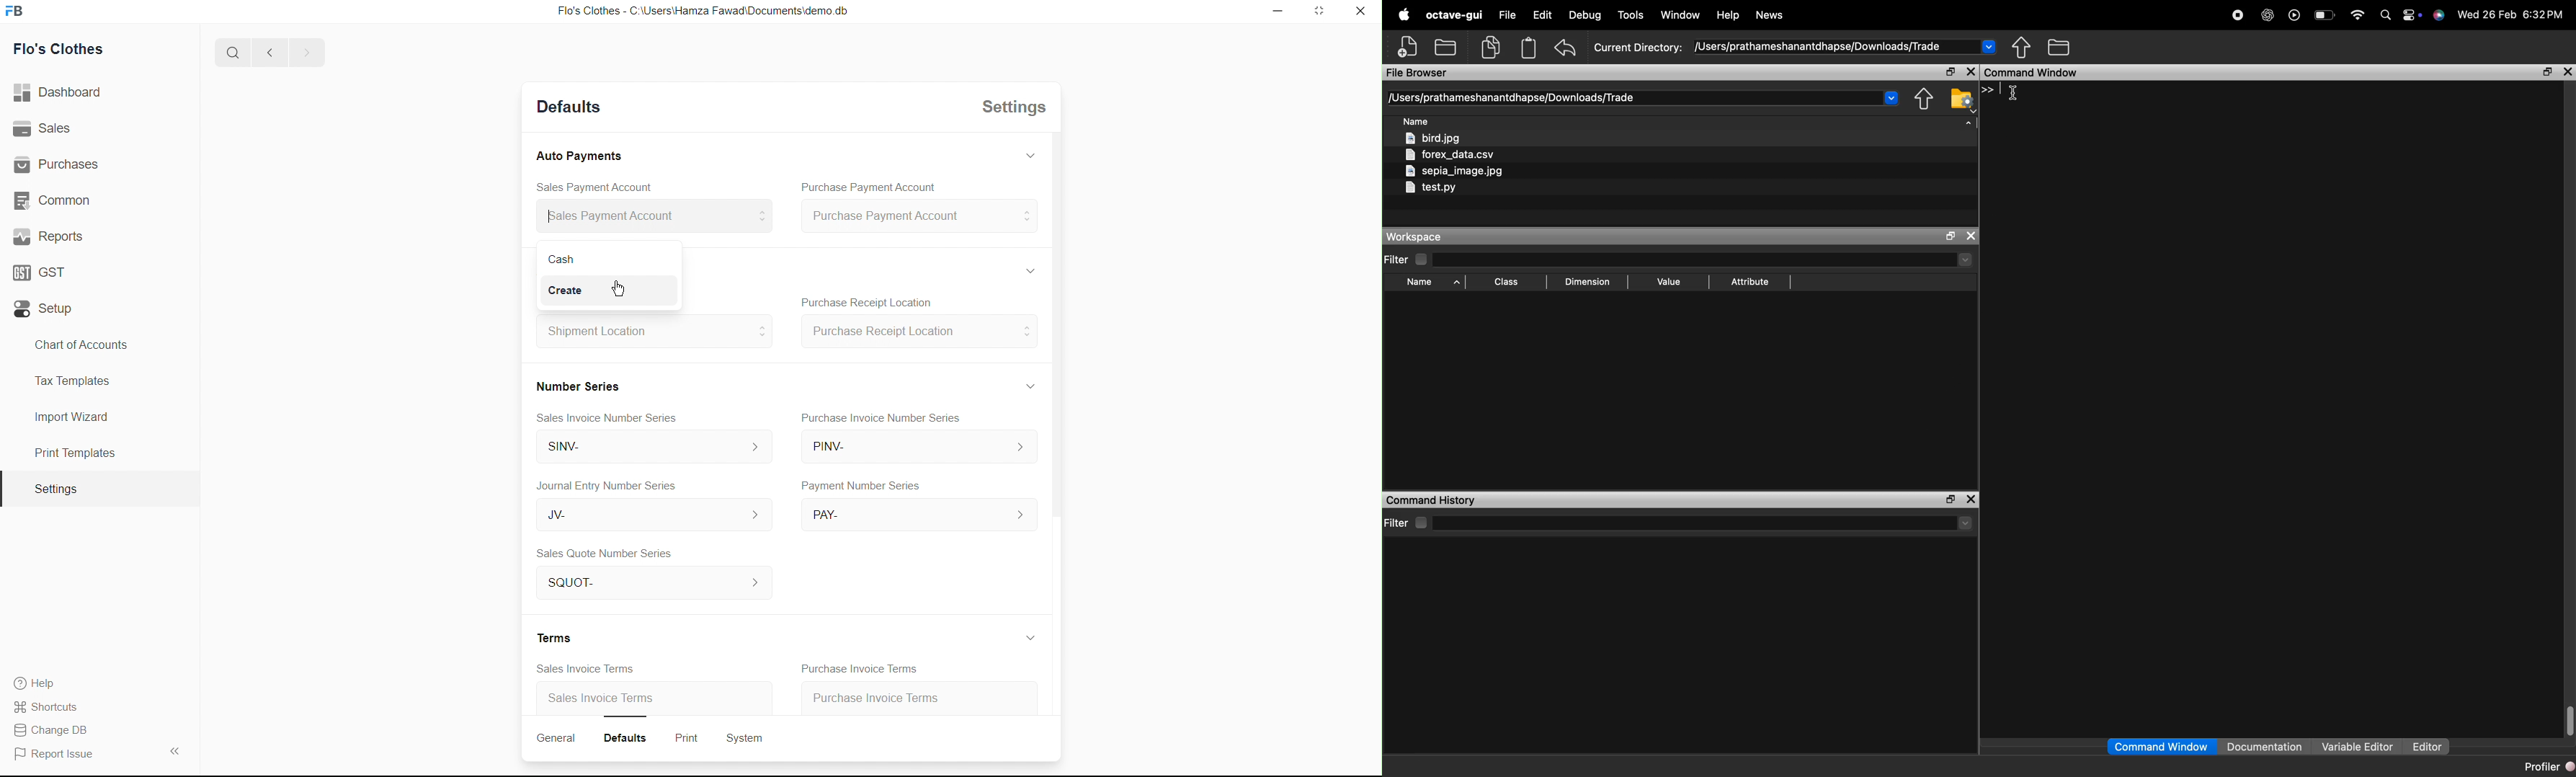 Image resolution: width=2576 pixels, height=784 pixels. What do you see at coordinates (228, 53) in the screenshot?
I see `Search` at bounding box center [228, 53].